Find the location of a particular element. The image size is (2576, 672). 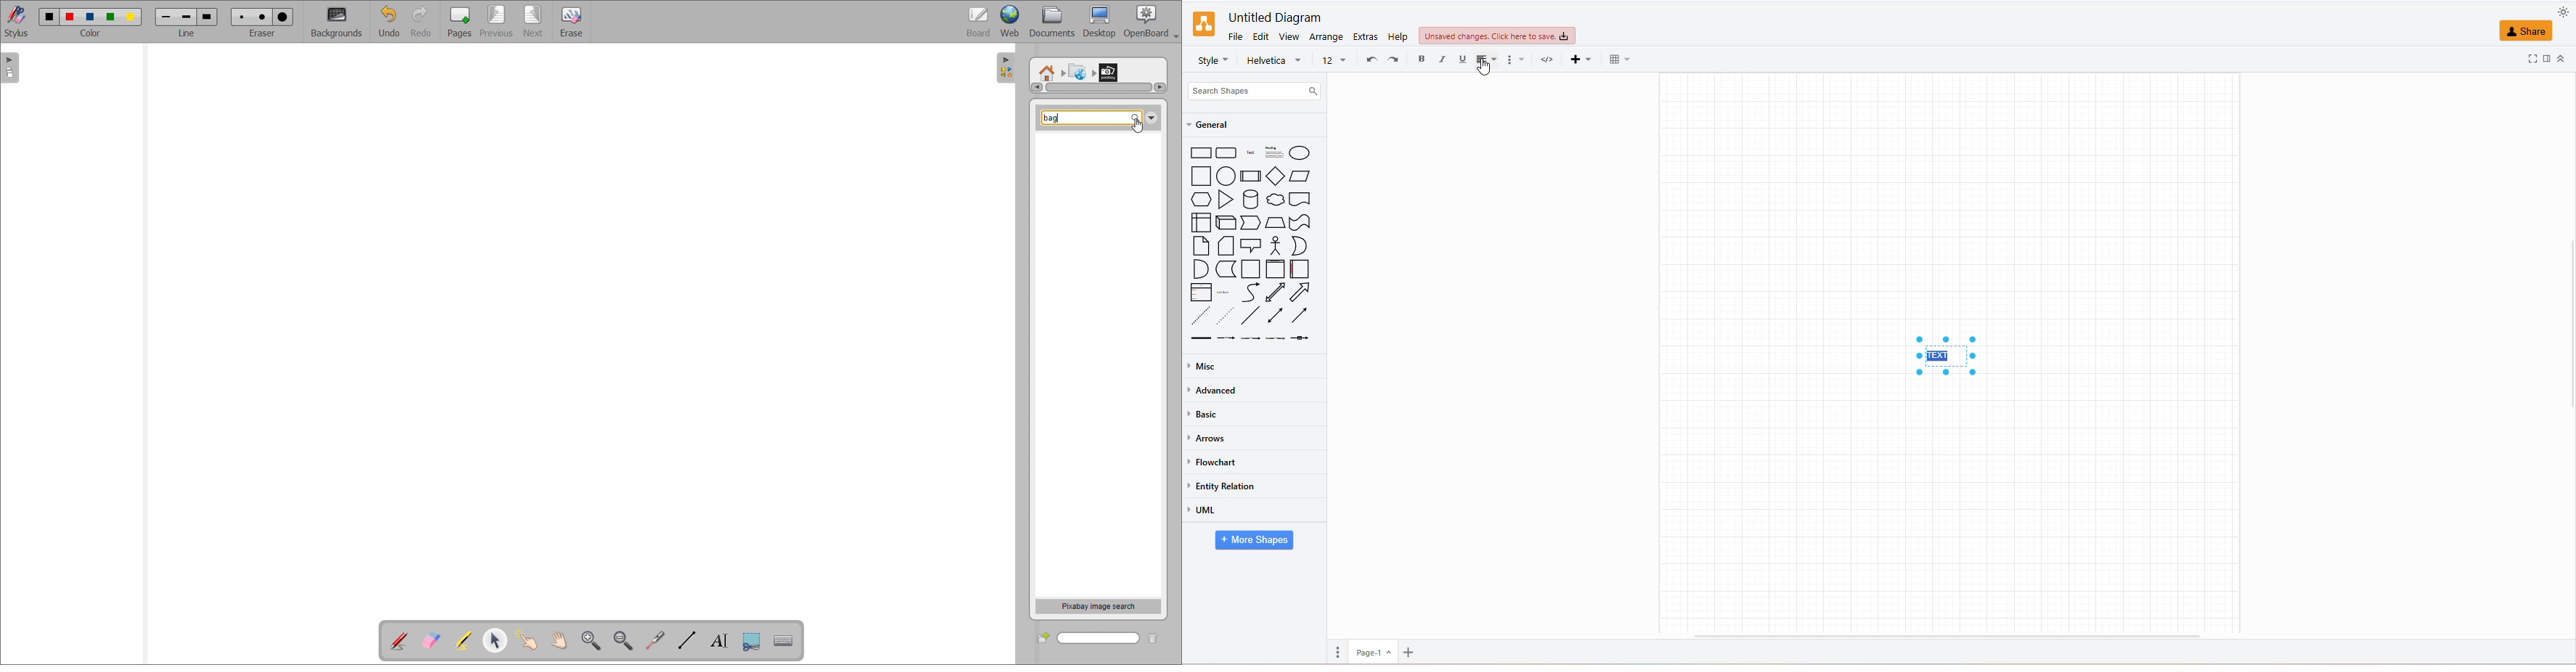

general is located at coordinates (1220, 126).